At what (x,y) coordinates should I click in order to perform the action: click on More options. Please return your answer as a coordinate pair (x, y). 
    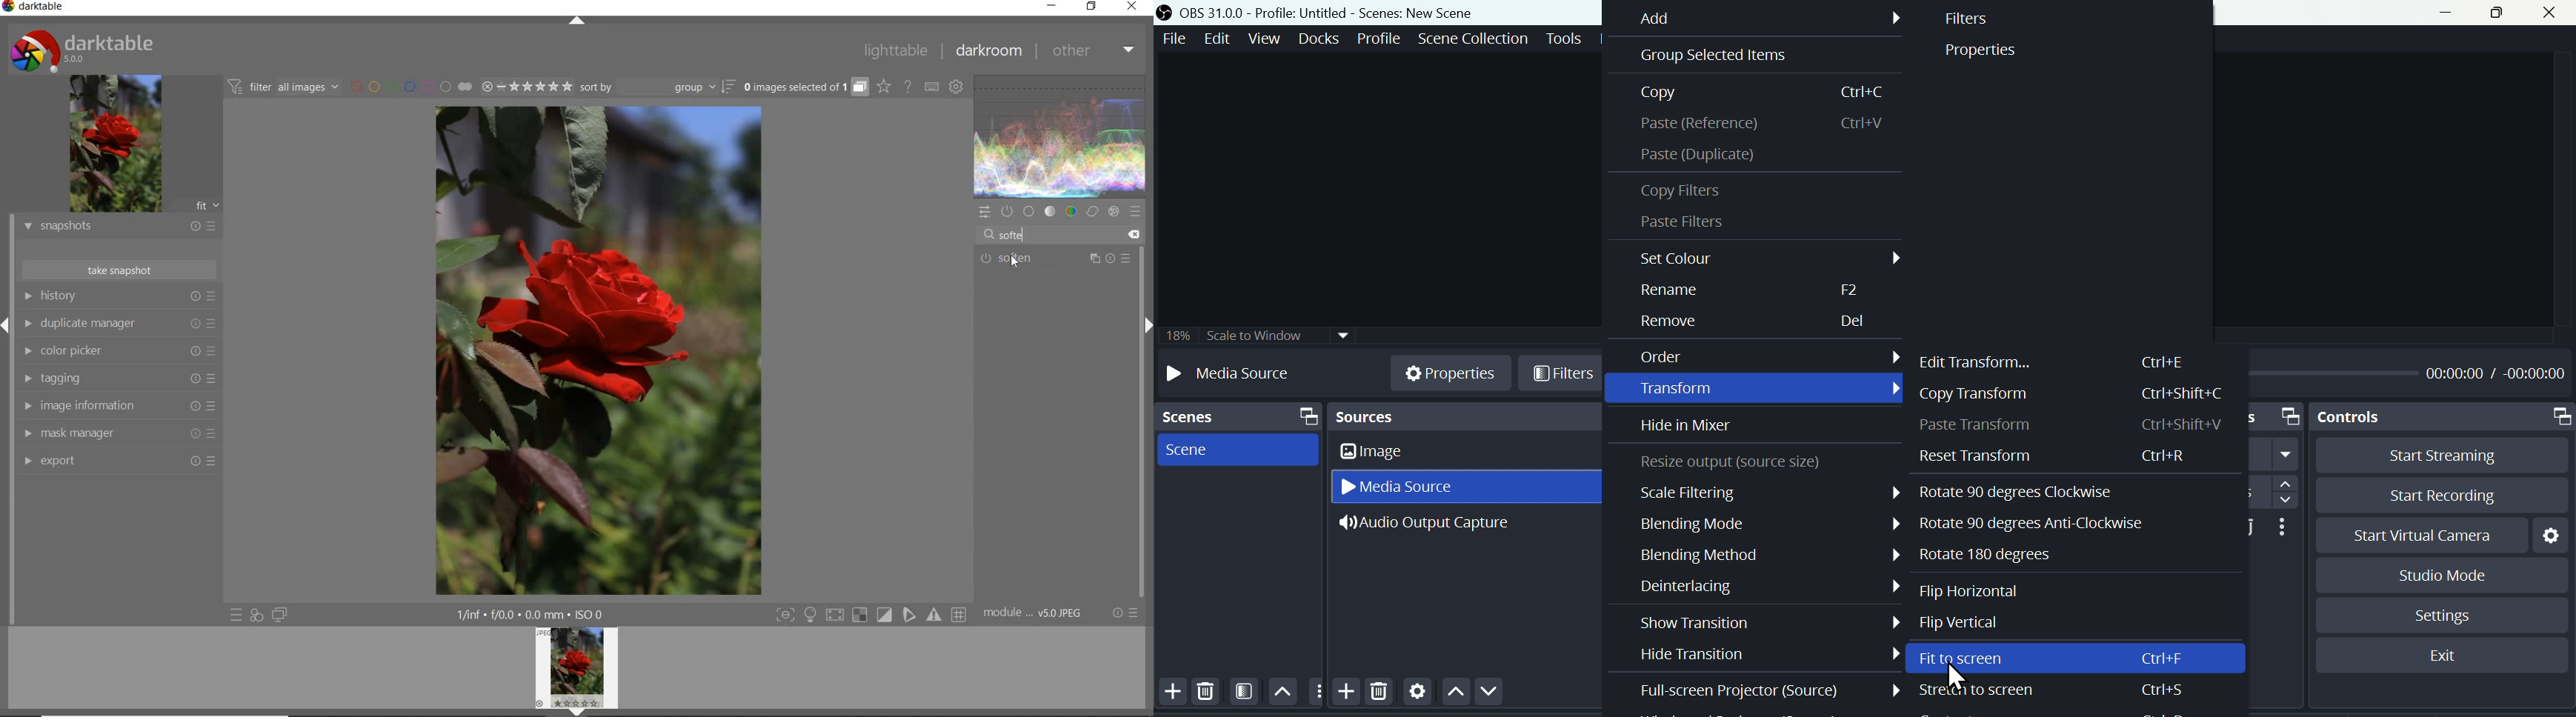
    Looking at the image, I should click on (2283, 527).